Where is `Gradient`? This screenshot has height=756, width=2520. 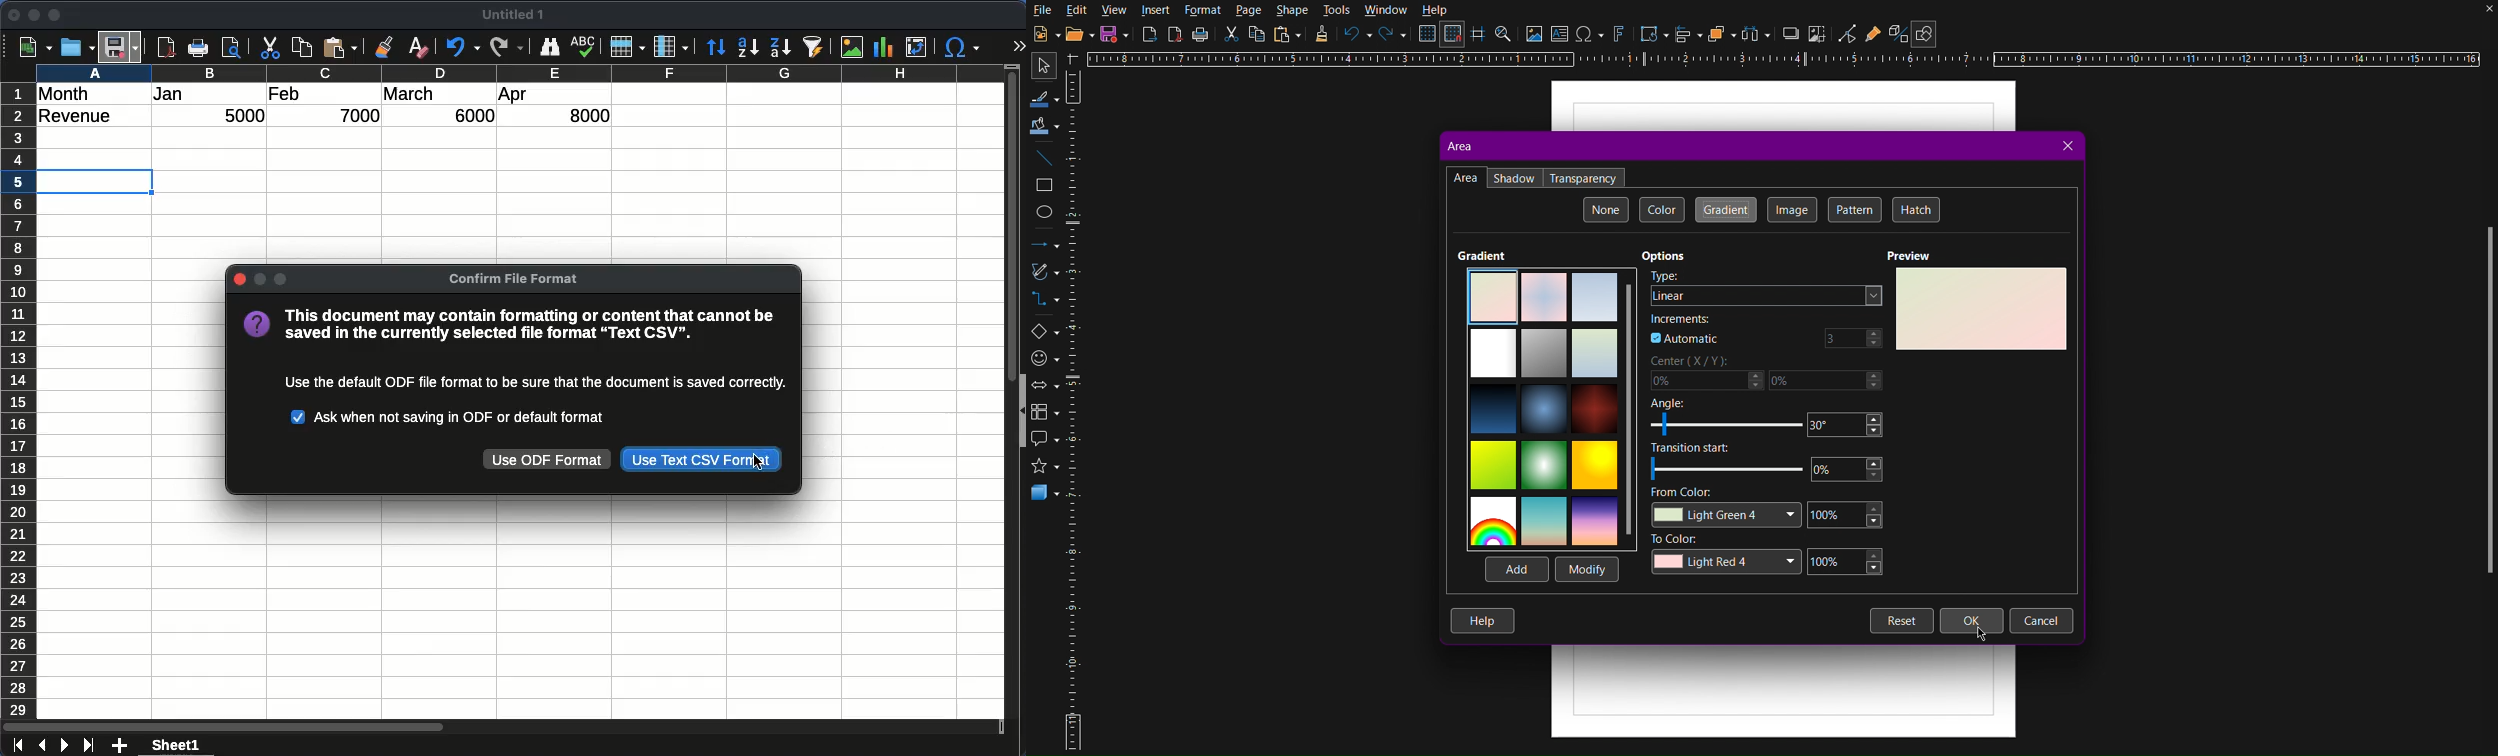 Gradient is located at coordinates (1485, 253).